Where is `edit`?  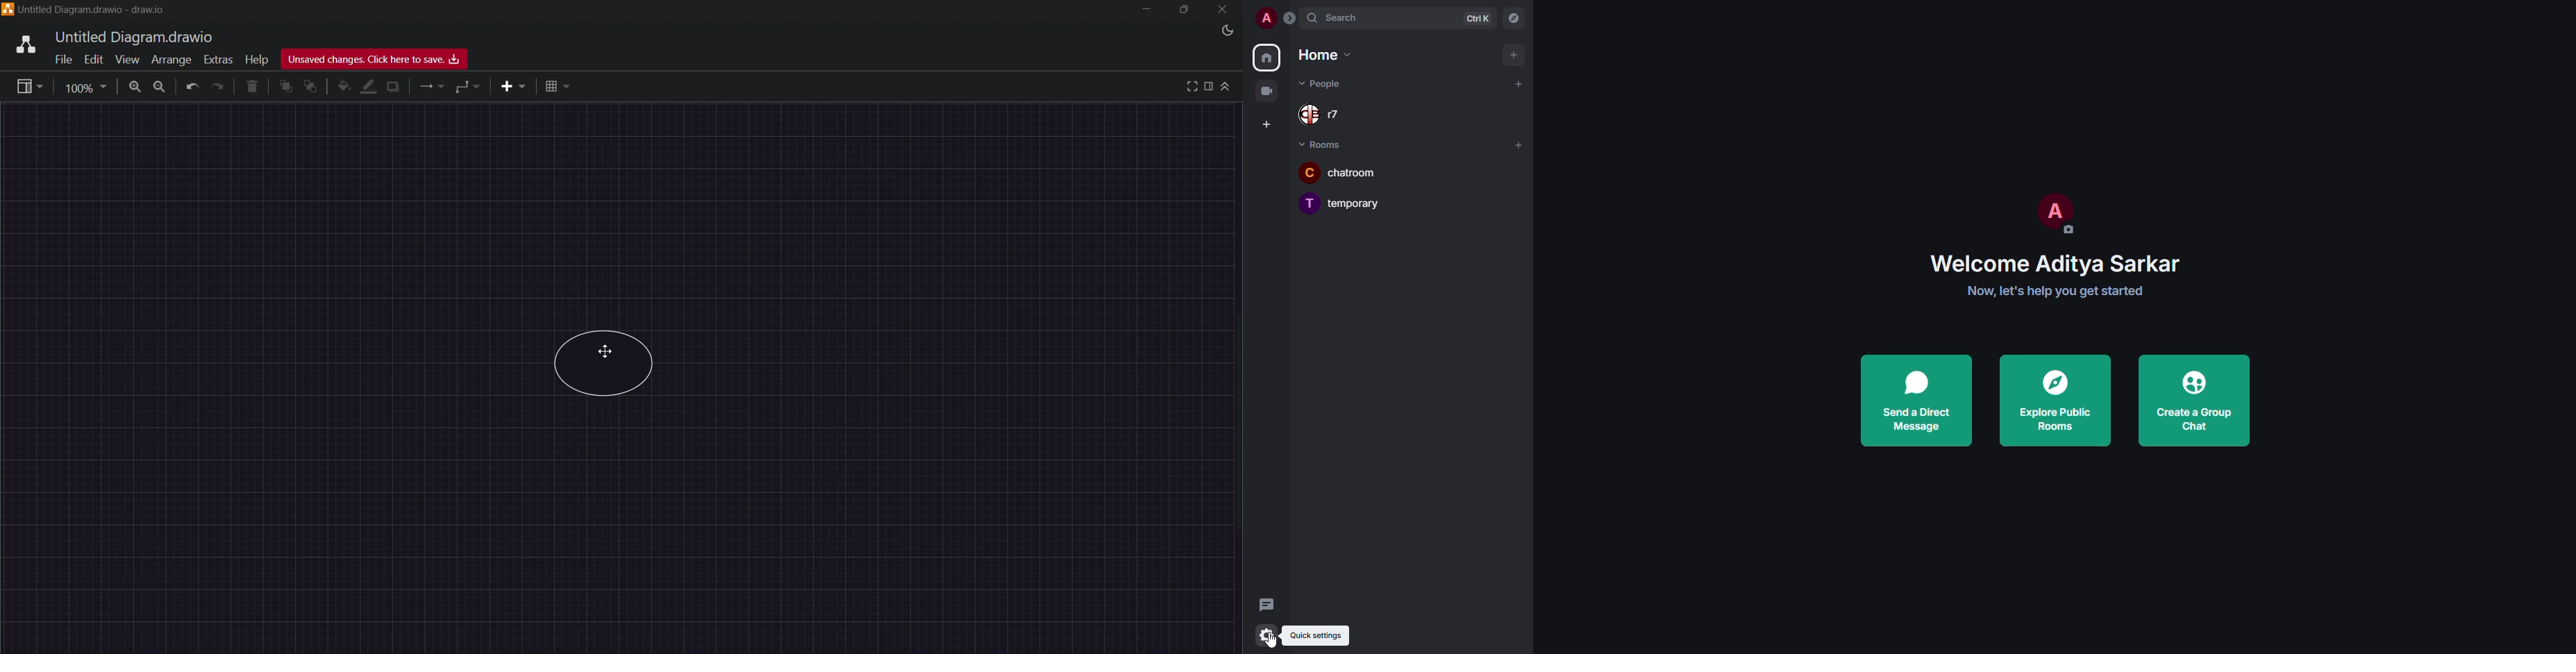
edit is located at coordinates (94, 60).